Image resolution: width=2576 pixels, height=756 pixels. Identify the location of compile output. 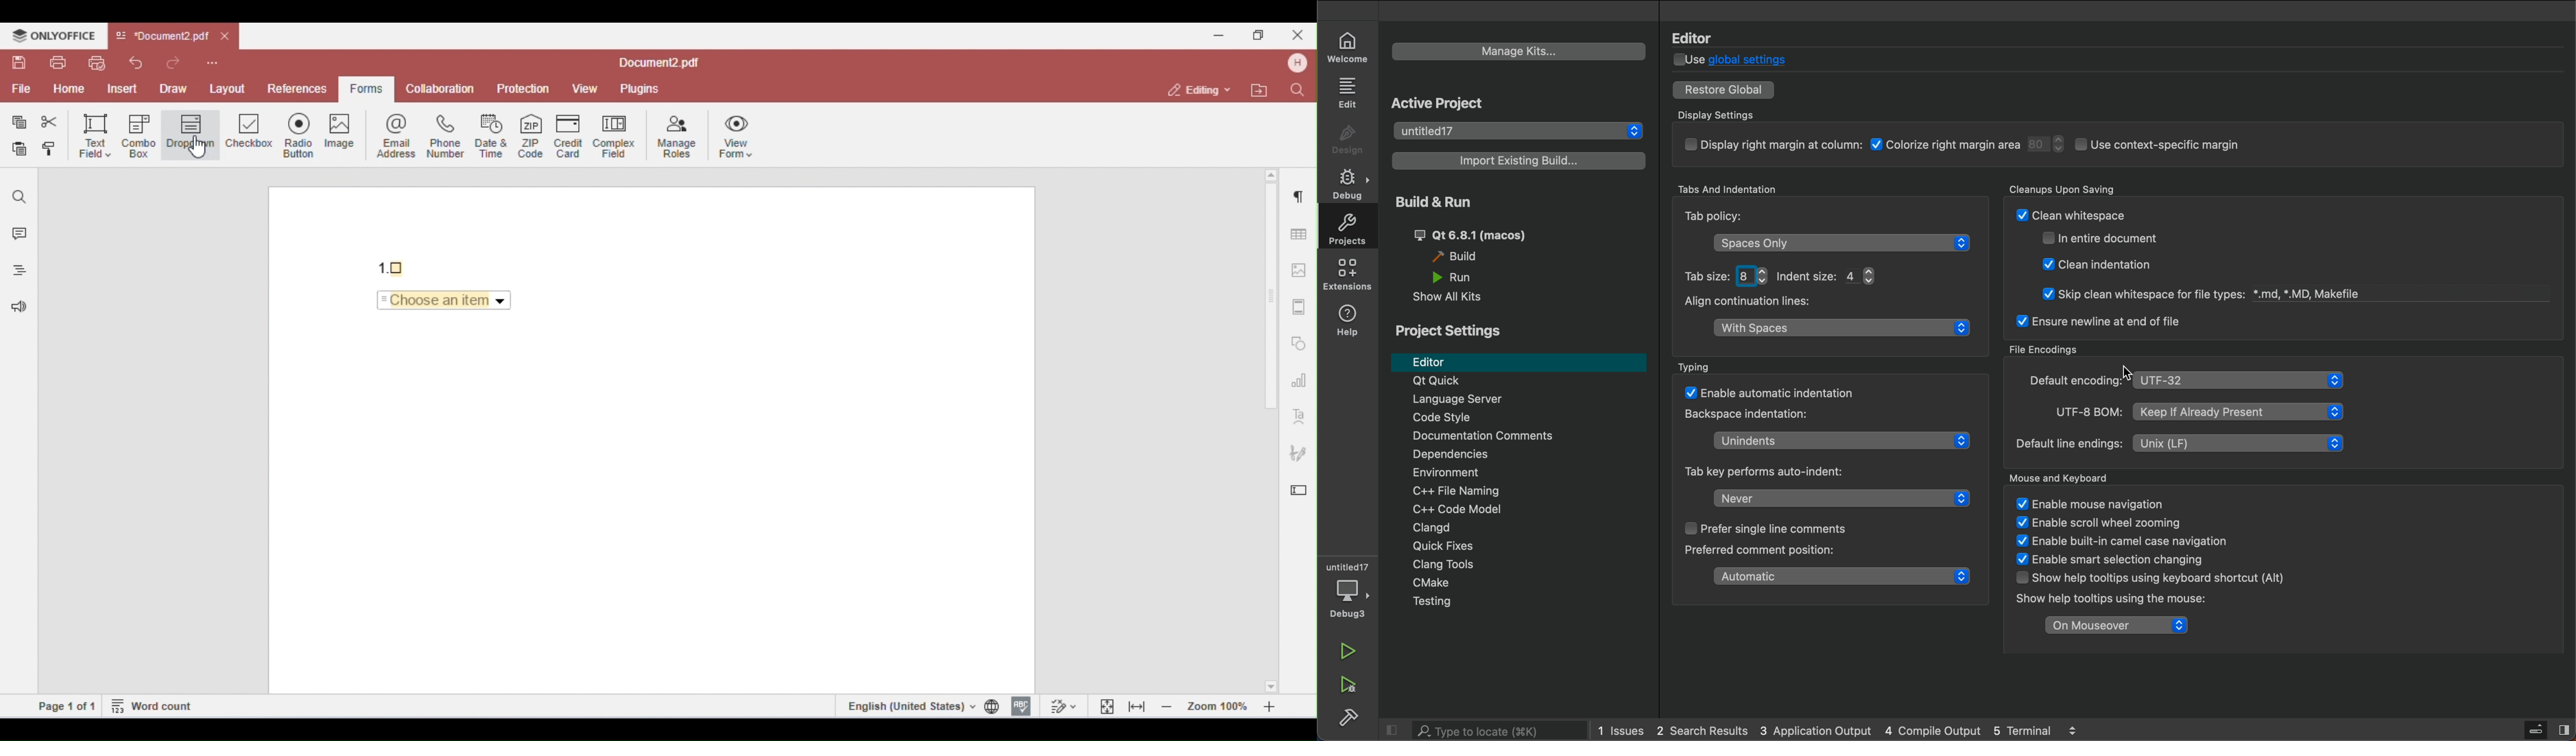
(1935, 729).